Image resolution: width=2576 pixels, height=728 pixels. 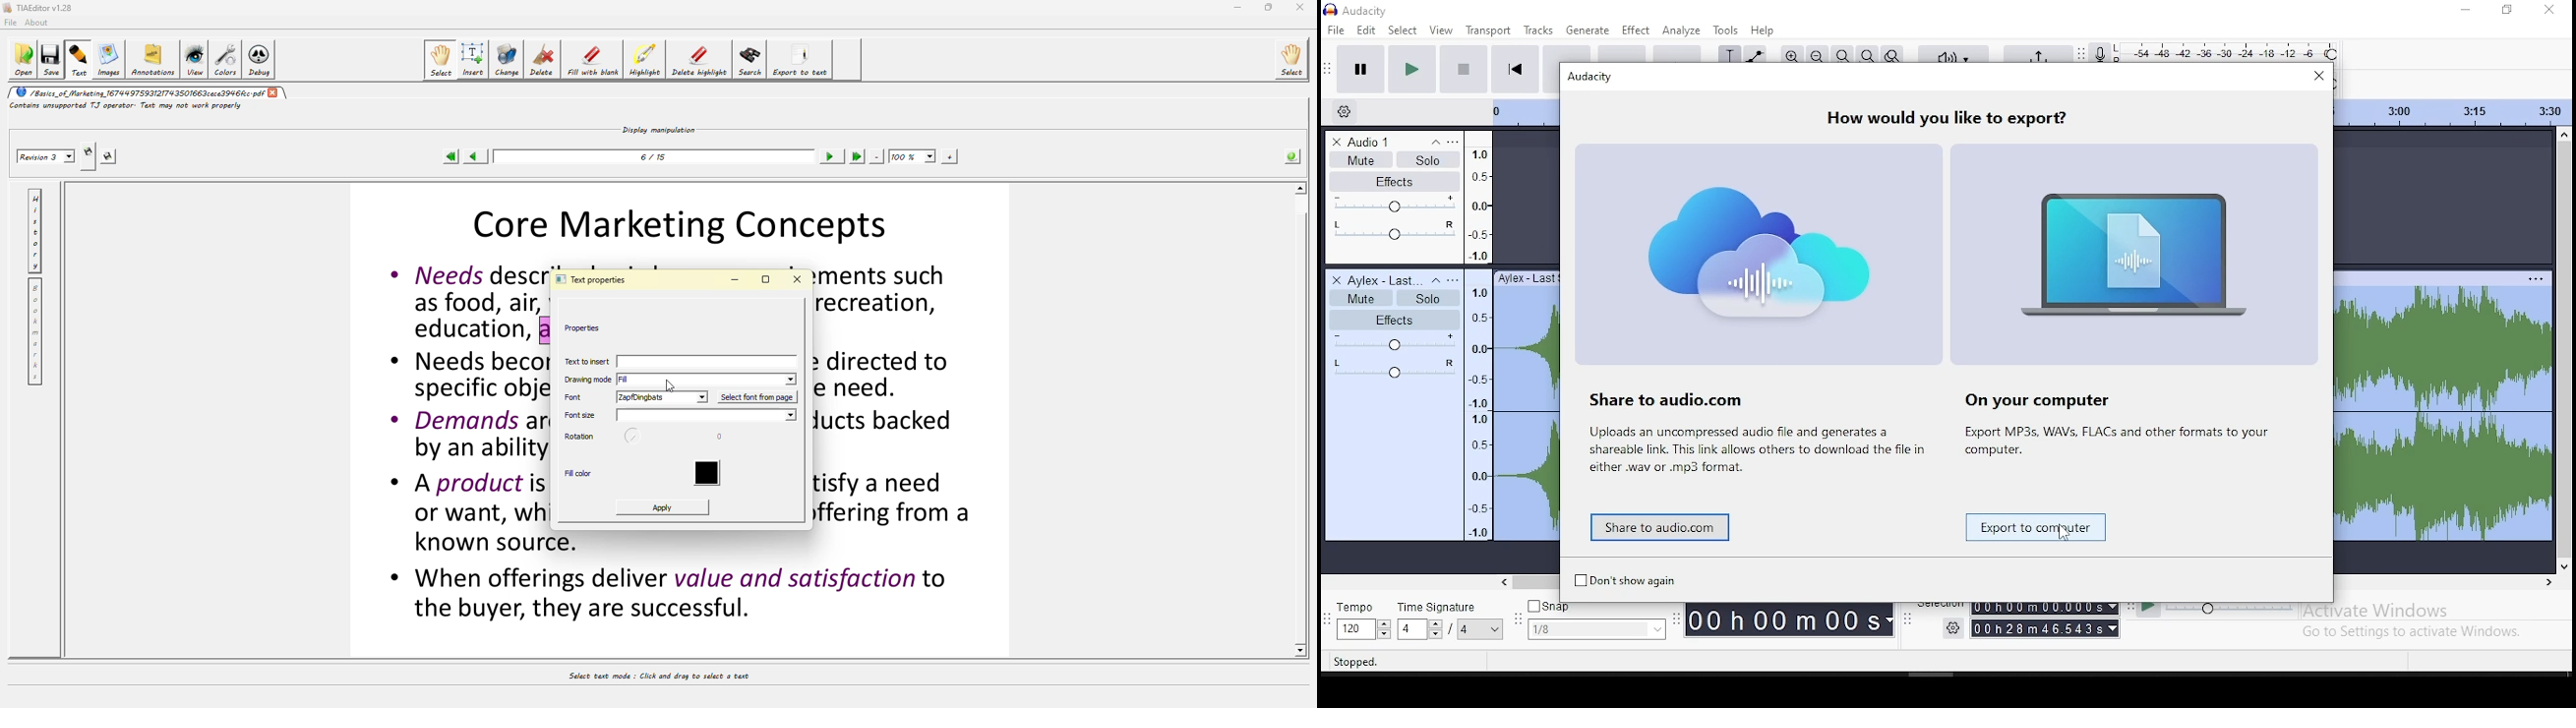 What do you see at coordinates (1626, 580) in the screenshot?
I see `Don't show again` at bounding box center [1626, 580].